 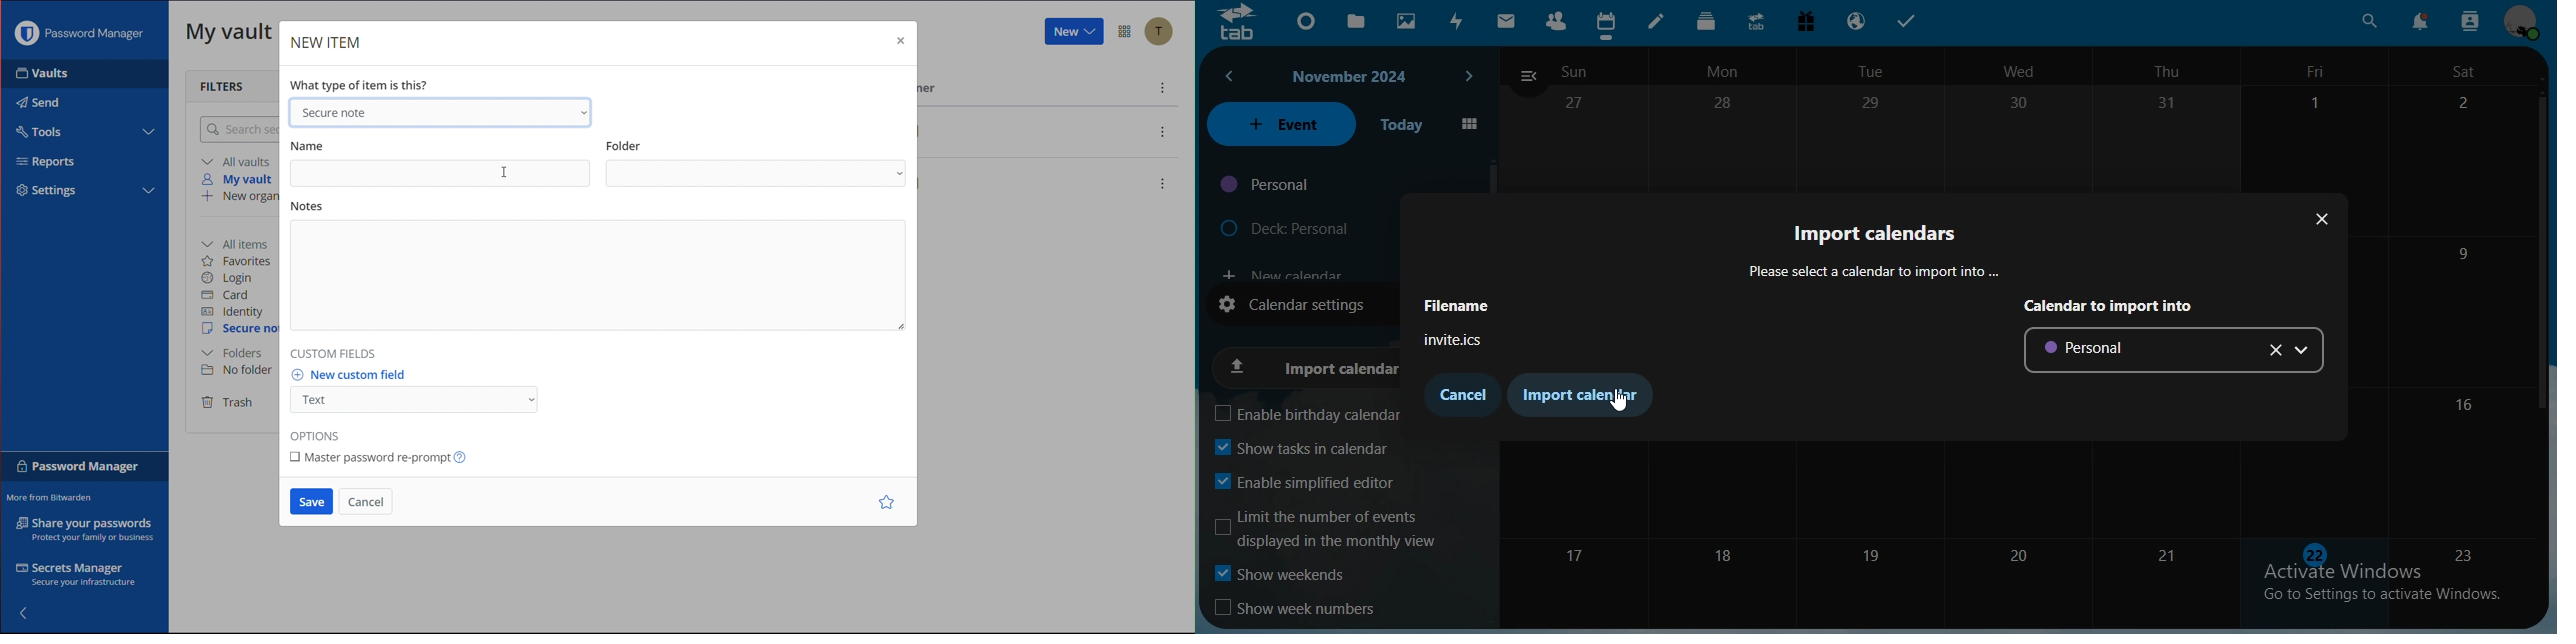 I want to click on november 2024, so click(x=1354, y=77).